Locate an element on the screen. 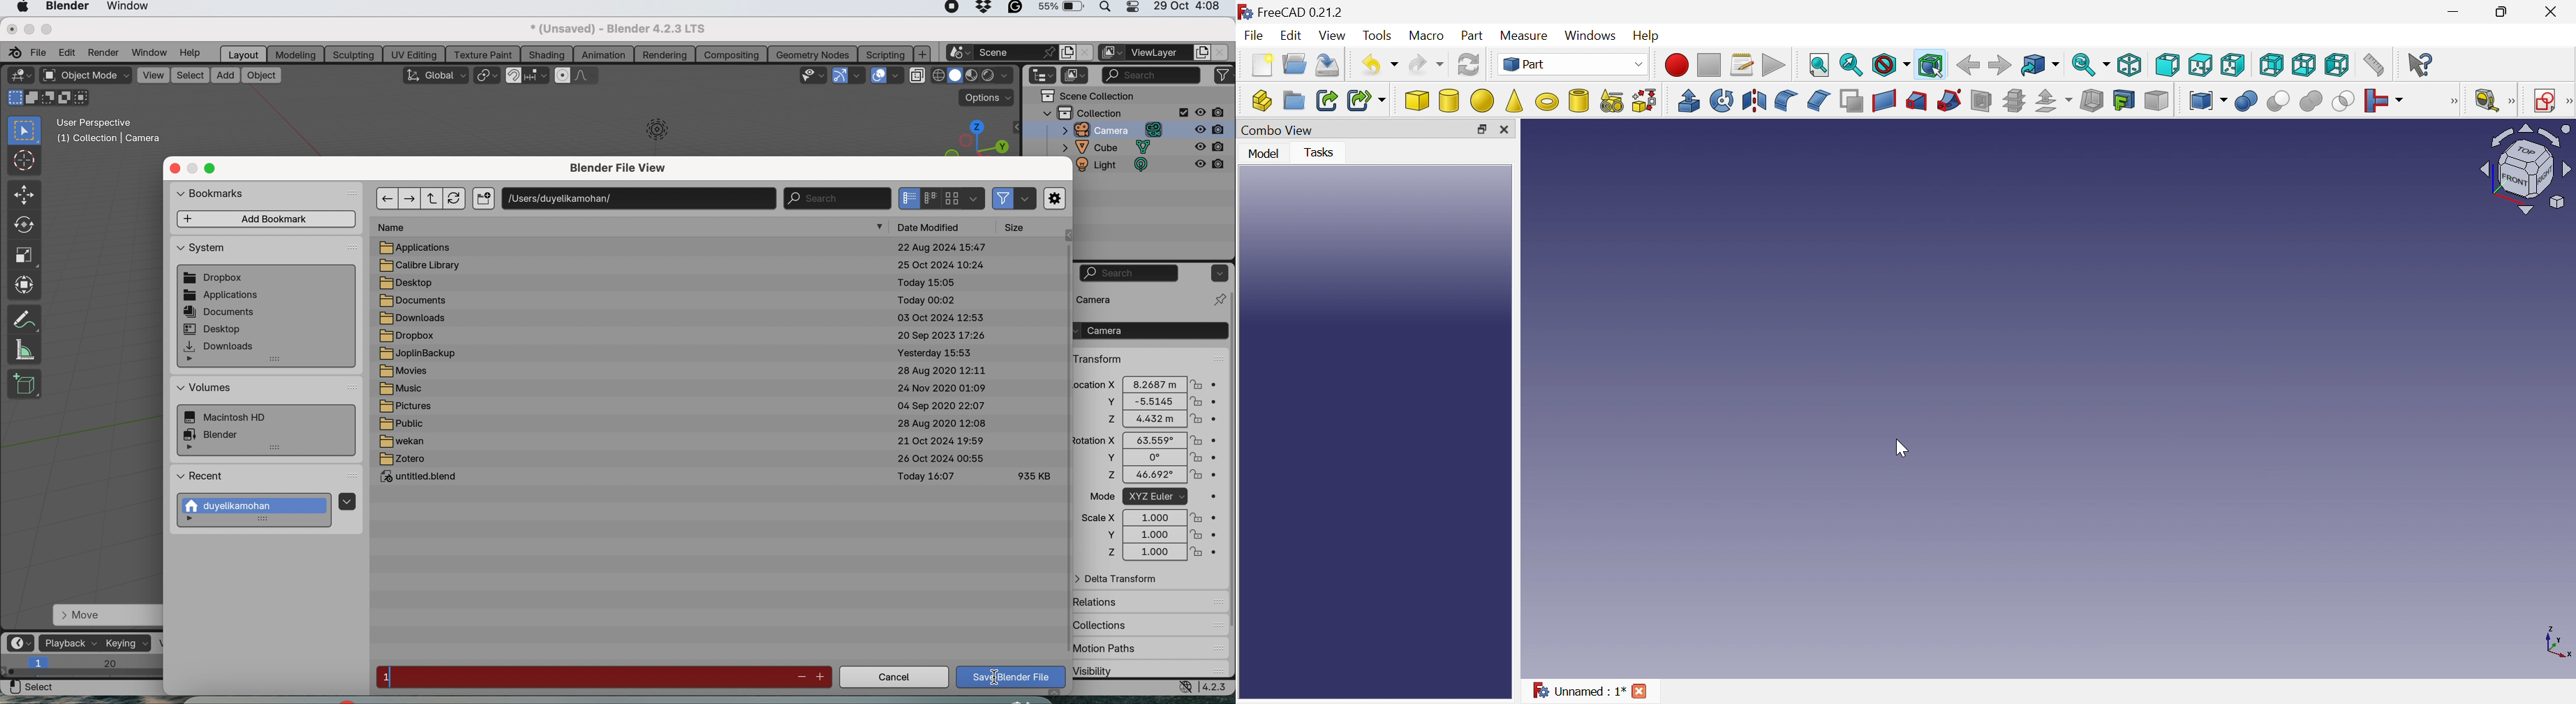 This screenshot has height=728, width=2576. untitled.blend is located at coordinates (424, 478).